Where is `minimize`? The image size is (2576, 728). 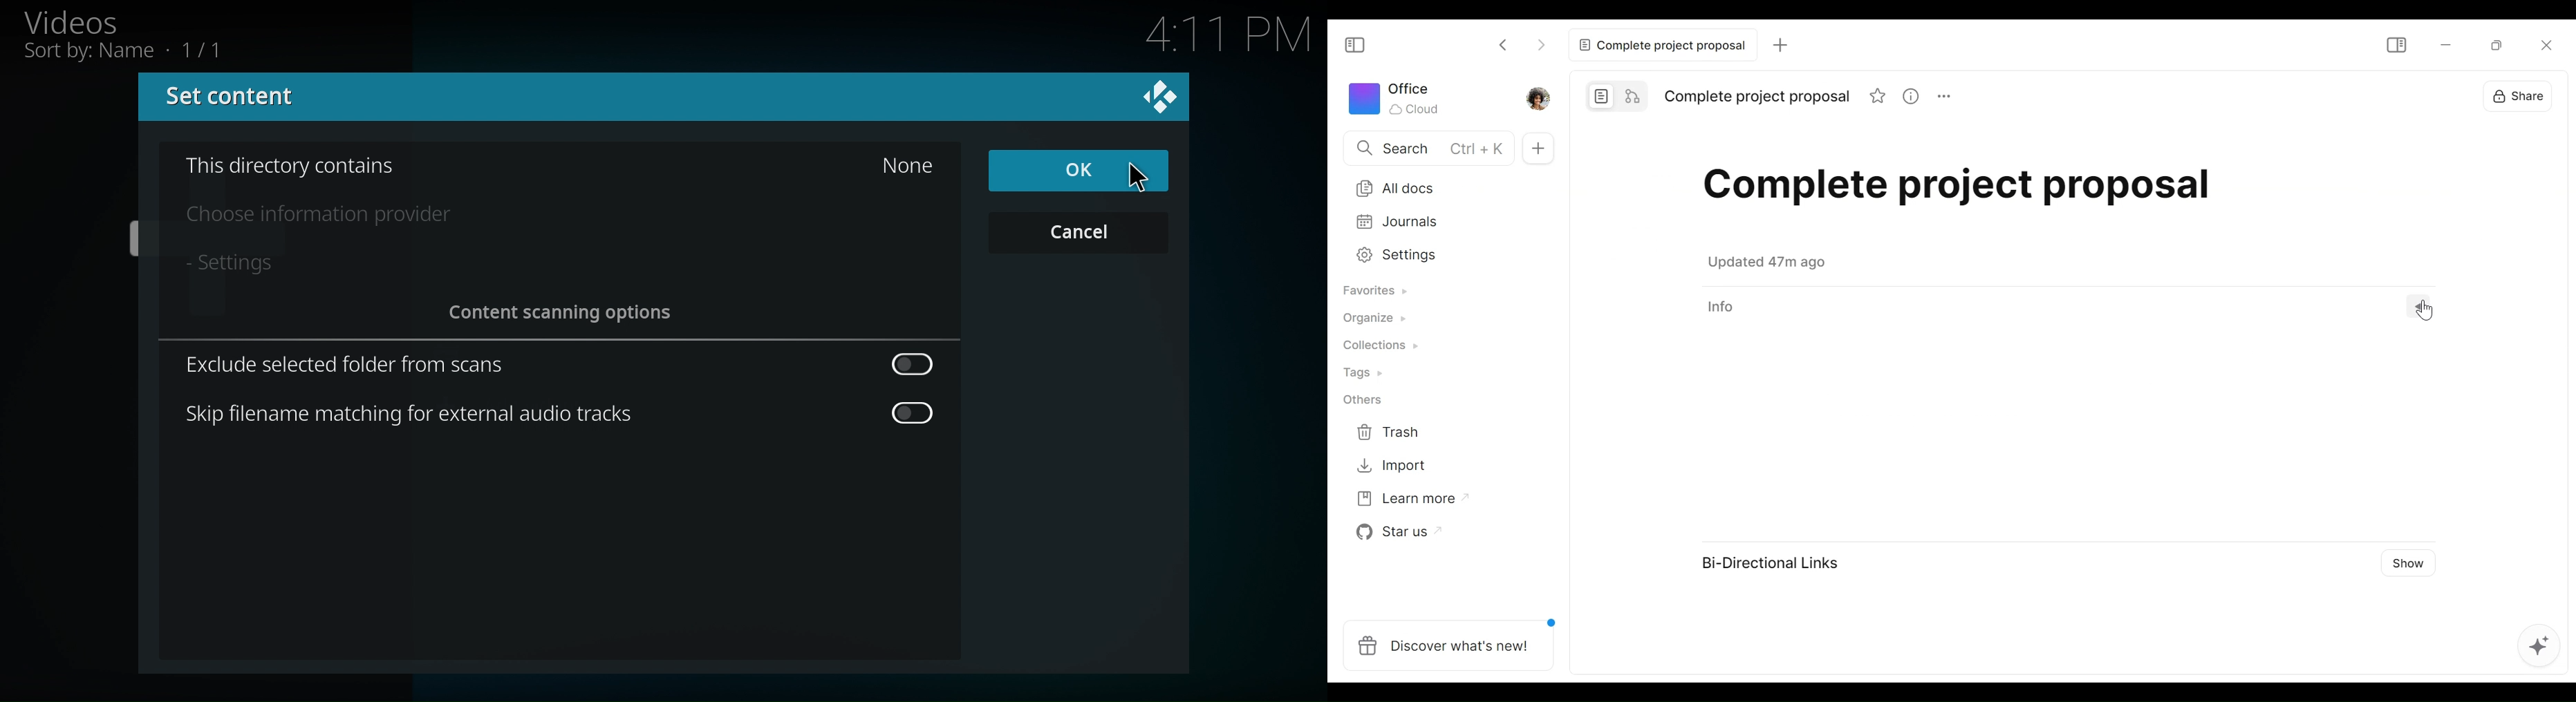 minimize is located at coordinates (2444, 45).